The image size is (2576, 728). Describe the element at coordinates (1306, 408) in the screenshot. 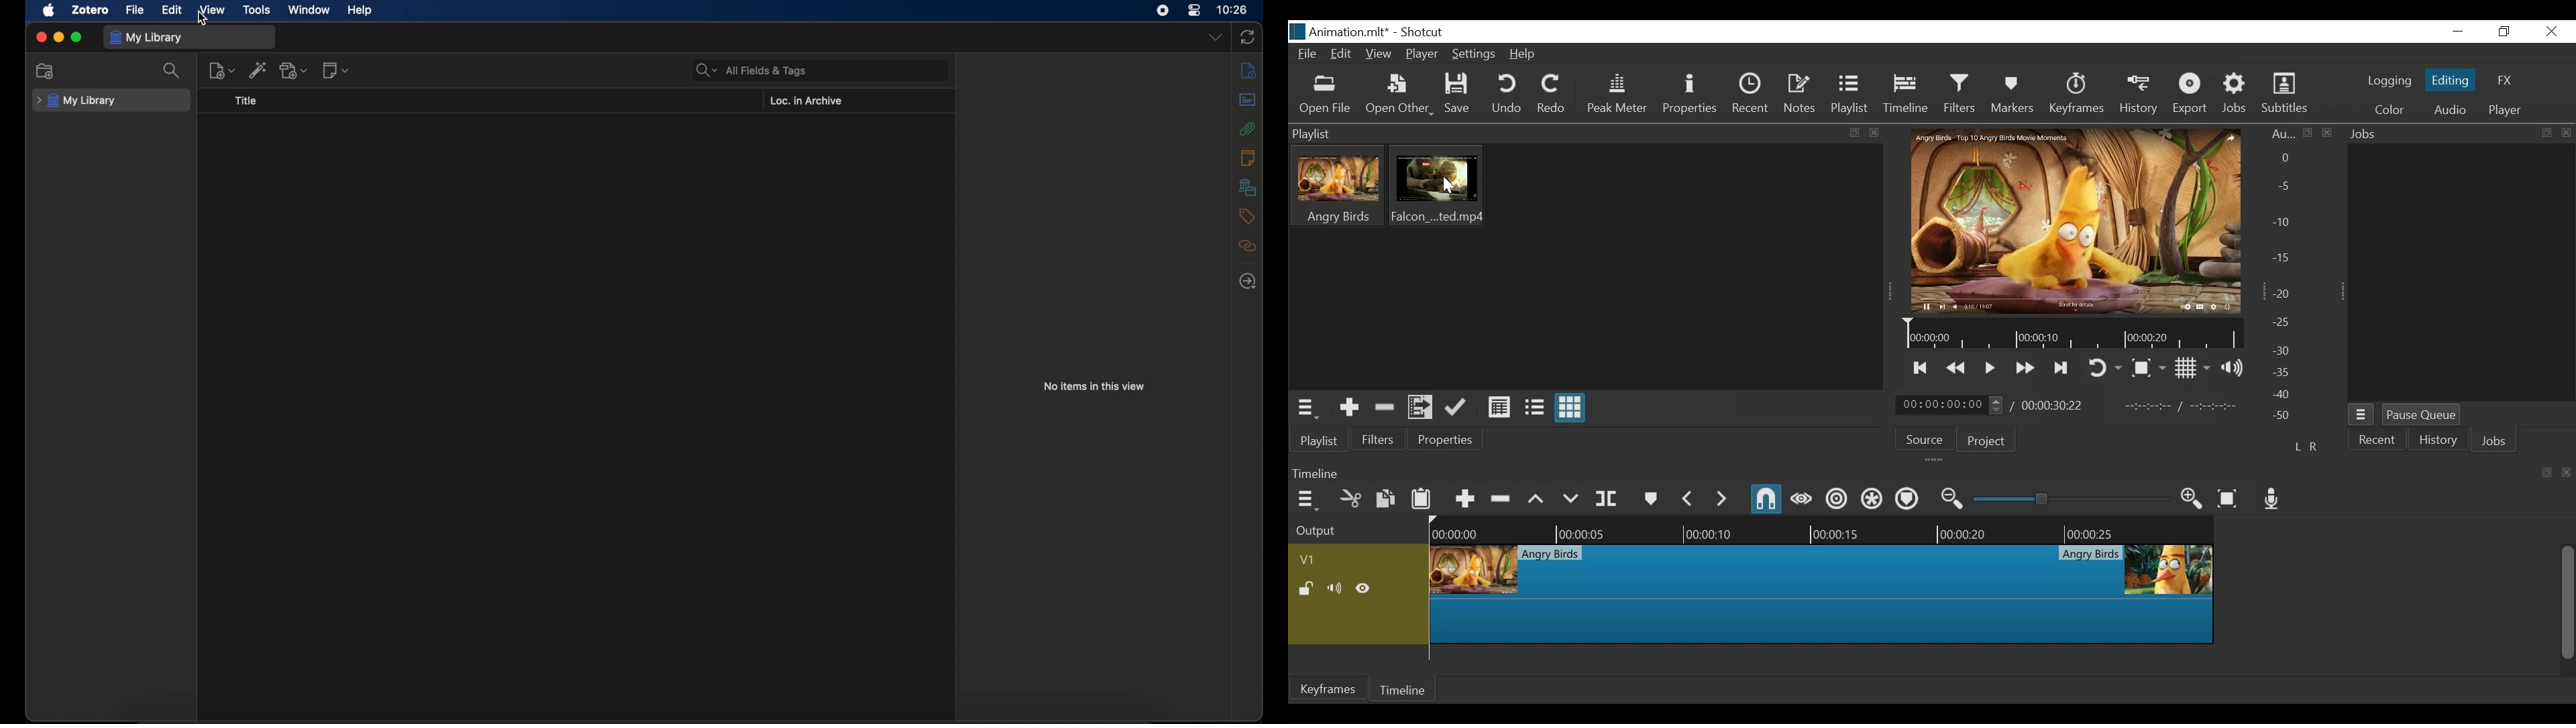

I see `Playlist Menu` at that location.